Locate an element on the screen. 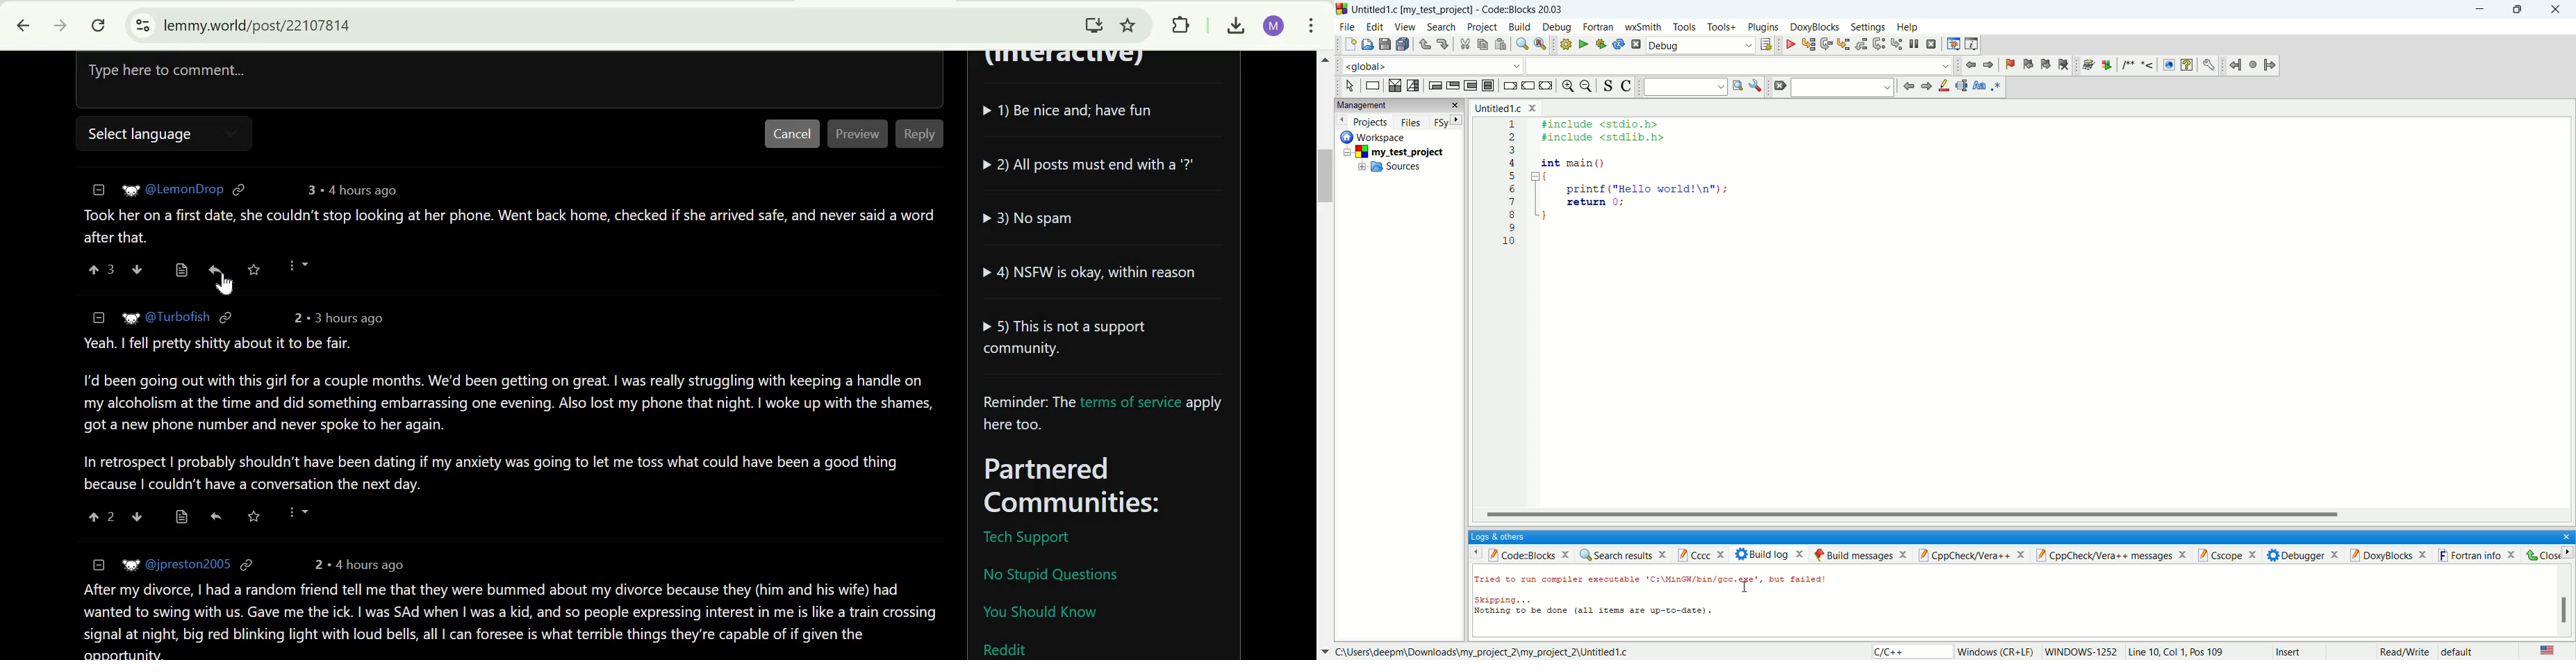  stop debugger is located at coordinates (1932, 44).